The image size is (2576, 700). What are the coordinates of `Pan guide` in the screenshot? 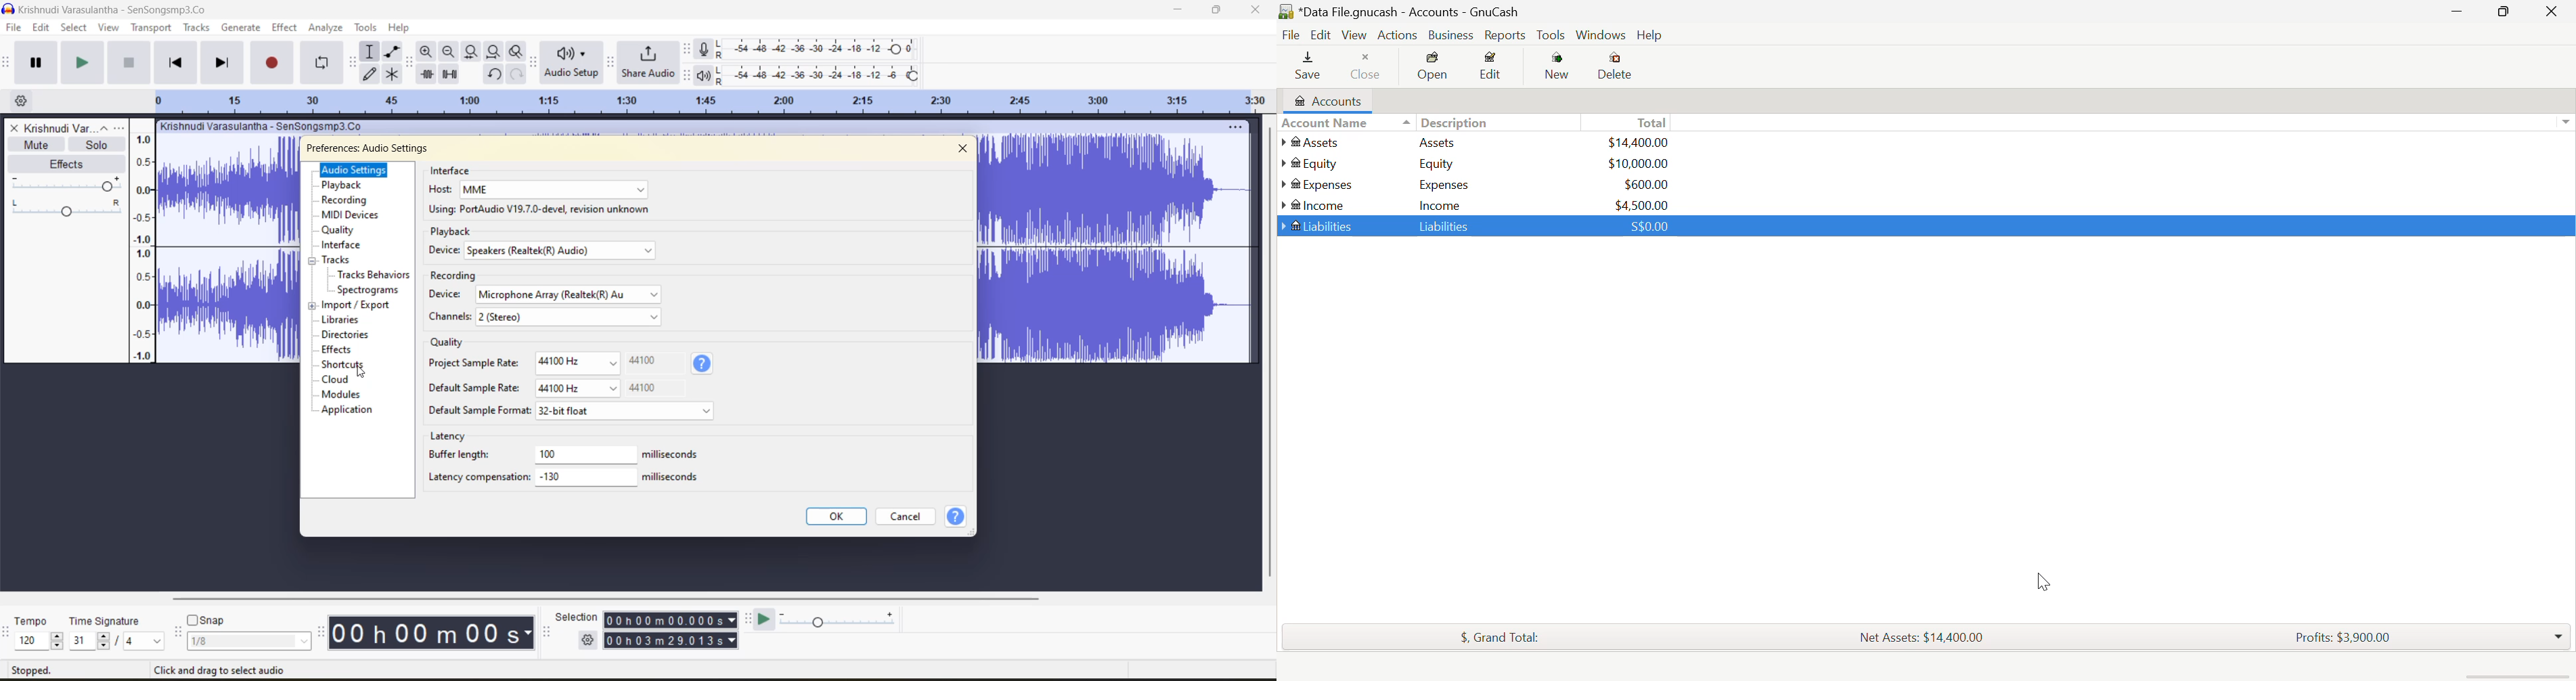 It's located at (109, 204).